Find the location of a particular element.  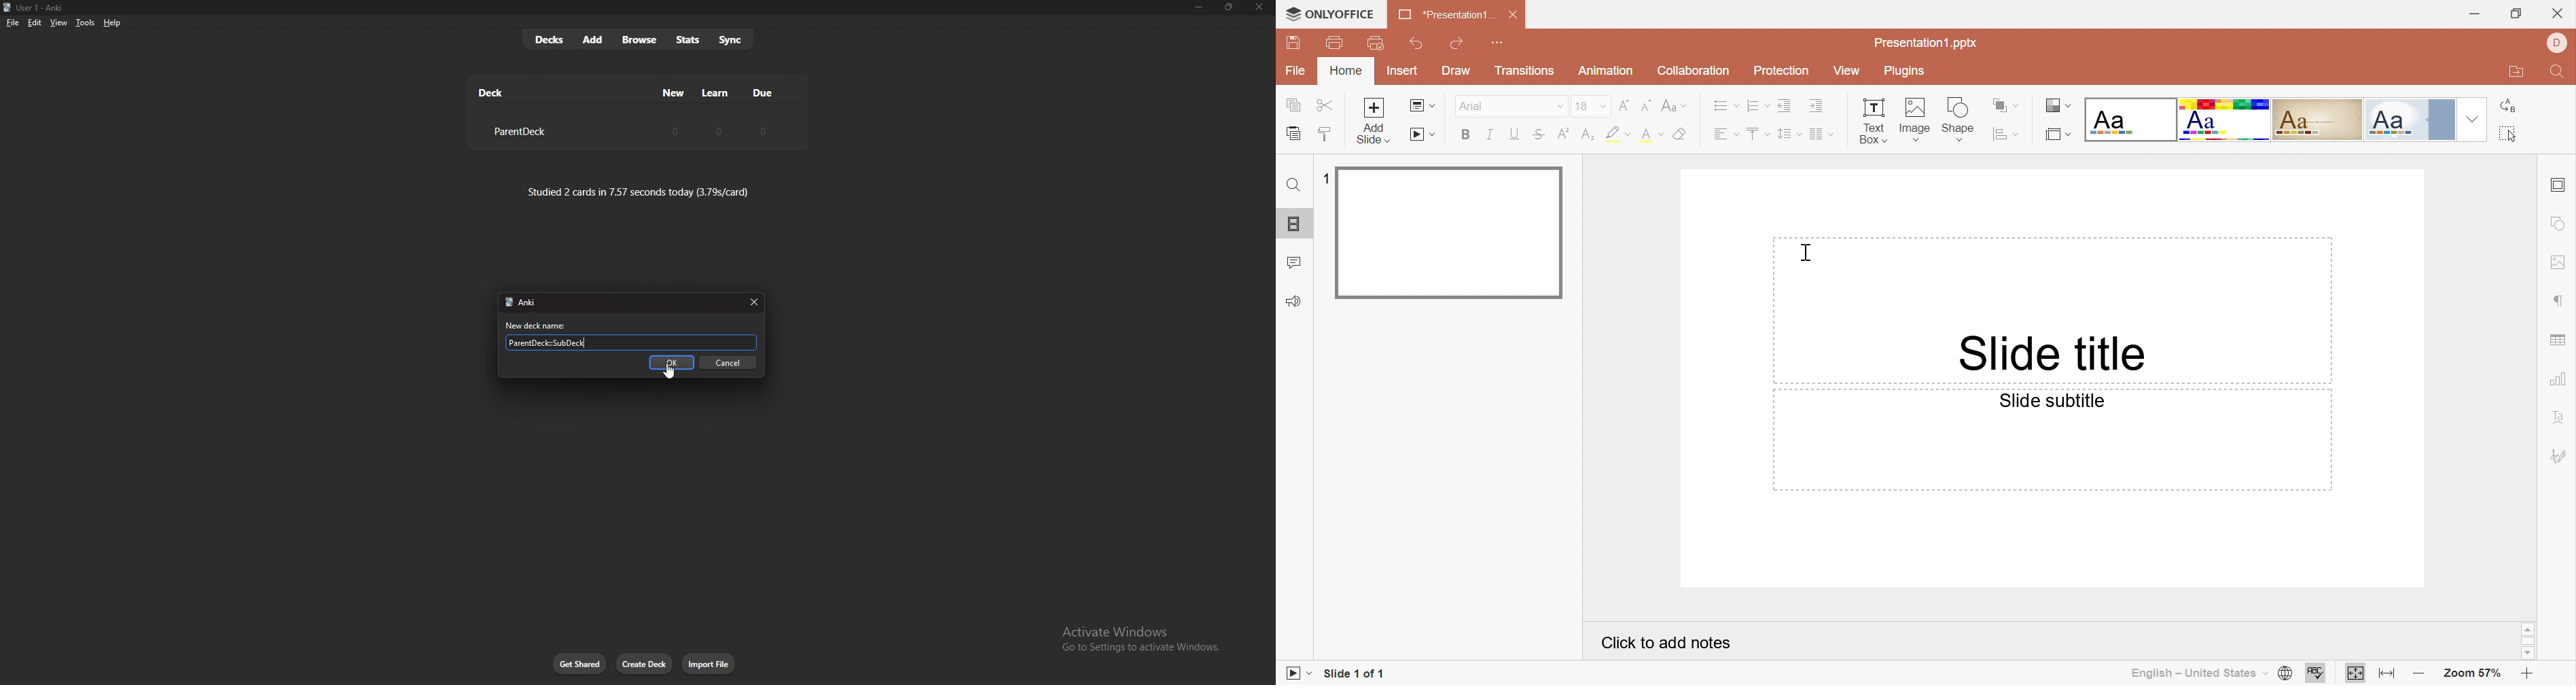

print is located at coordinates (1335, 43).